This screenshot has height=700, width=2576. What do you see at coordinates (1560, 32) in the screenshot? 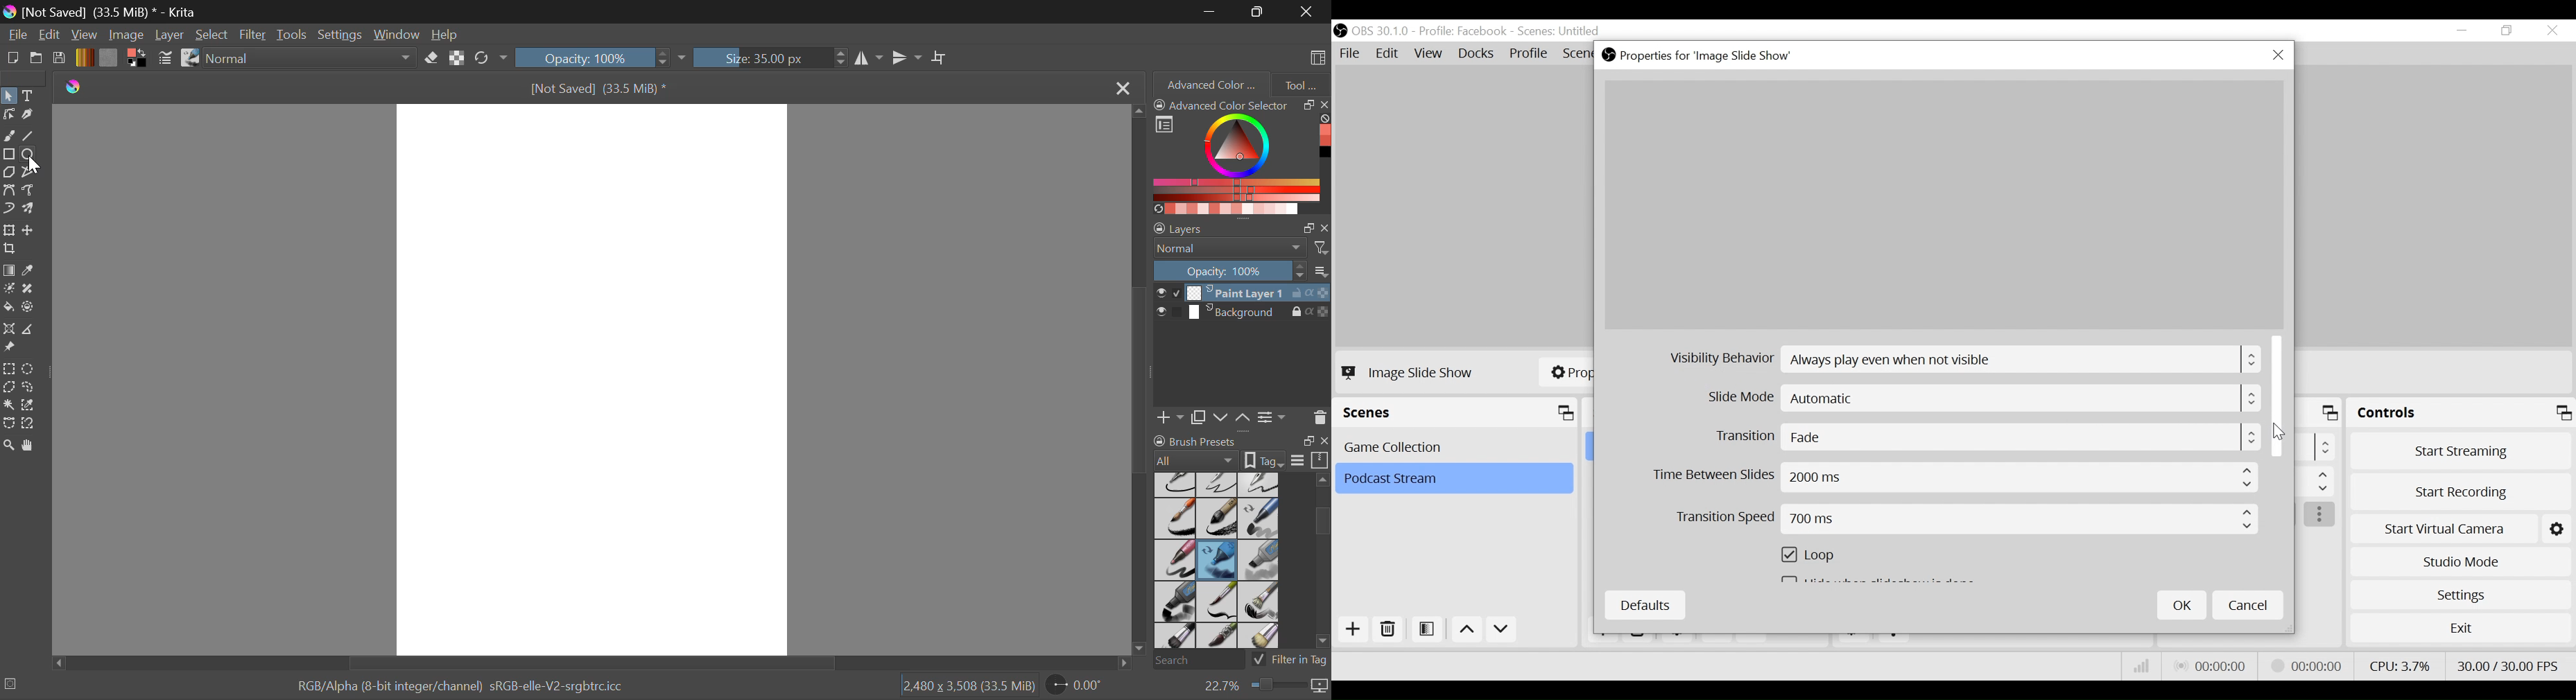
I see `Scene` at bounding box center [1560, 32].